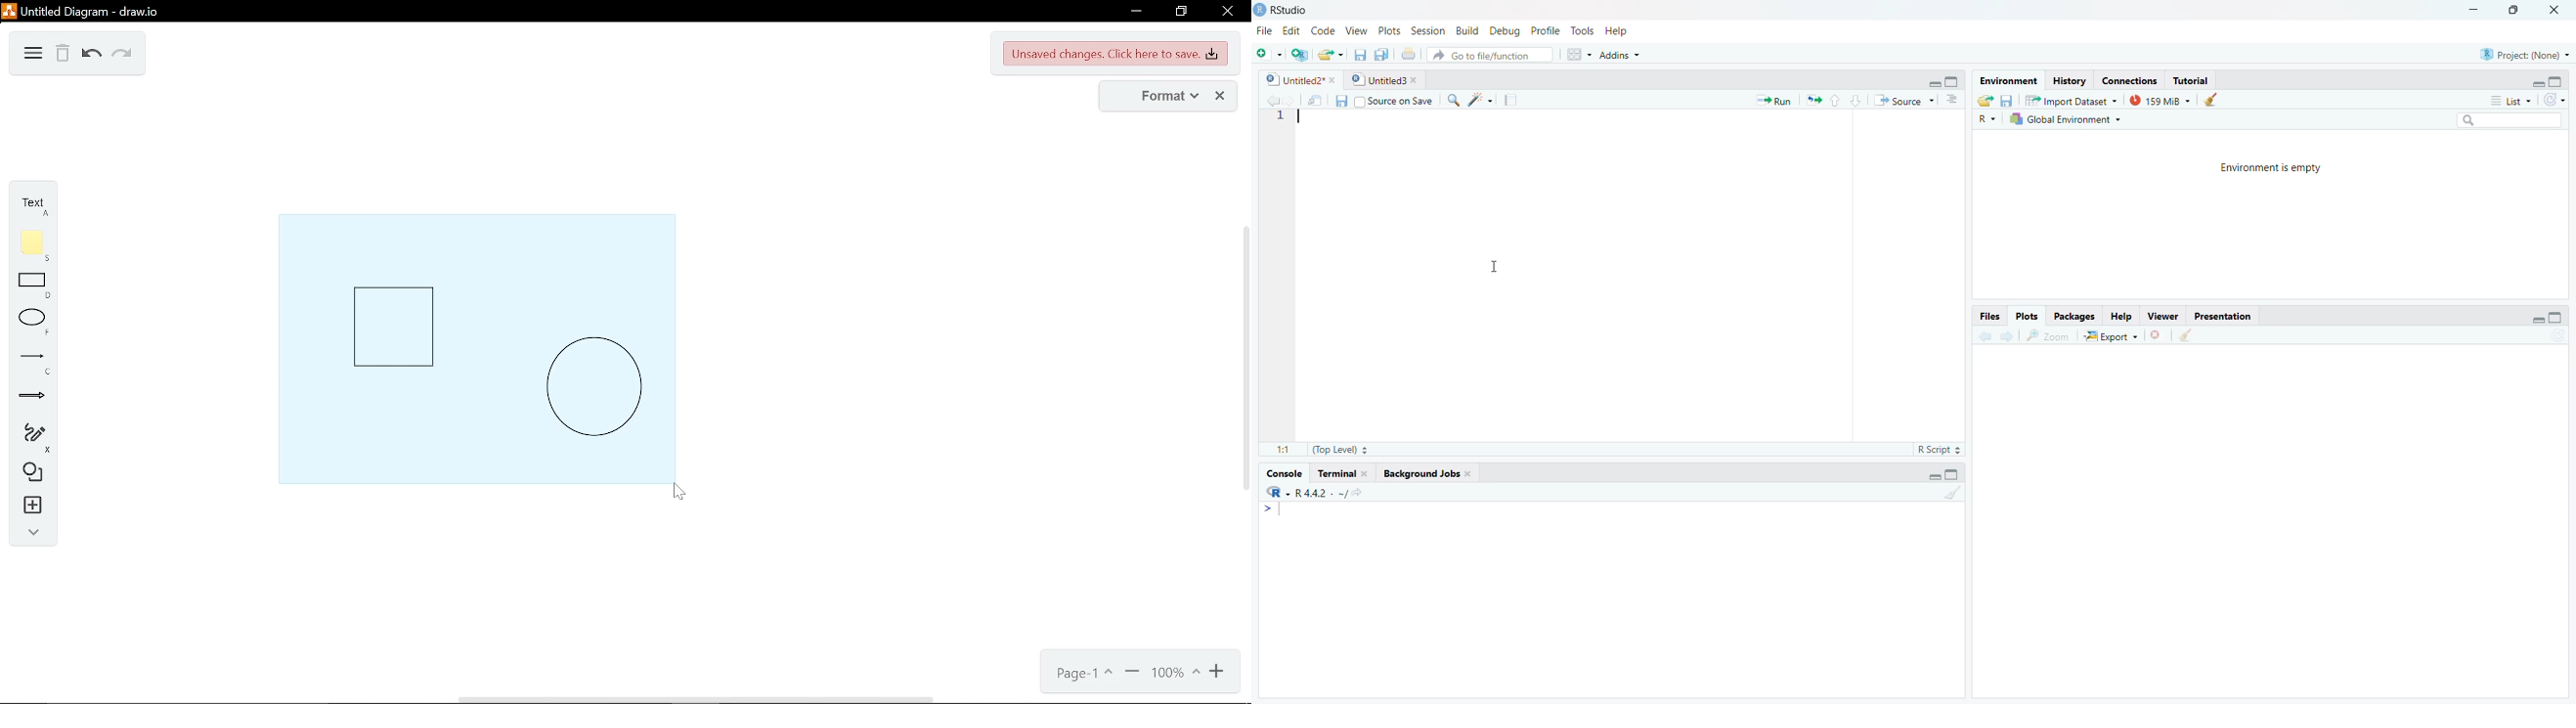 This screenshot has height=728, width=2576. What do you see at coordinates (2476, 8) in the screenshot?
I see `Minimize` at bounding box center [2476, 8].